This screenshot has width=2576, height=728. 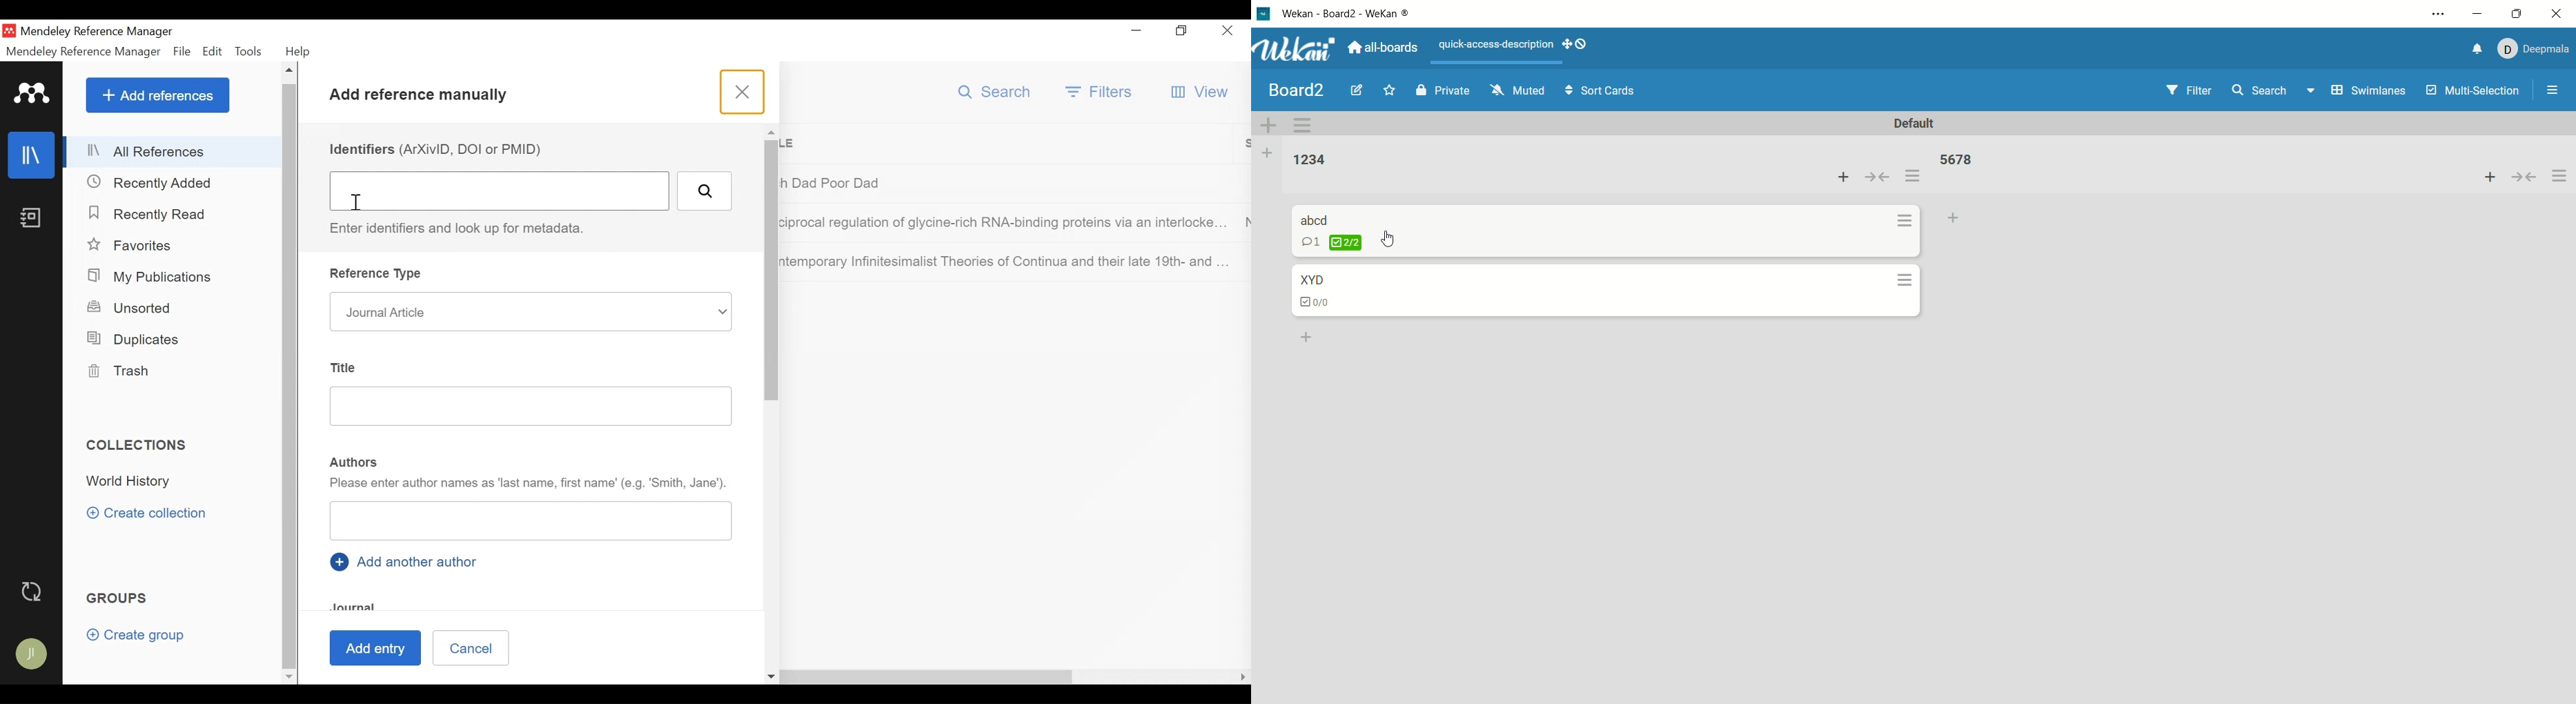 I want to click on close, so click(x=2555, y=13).